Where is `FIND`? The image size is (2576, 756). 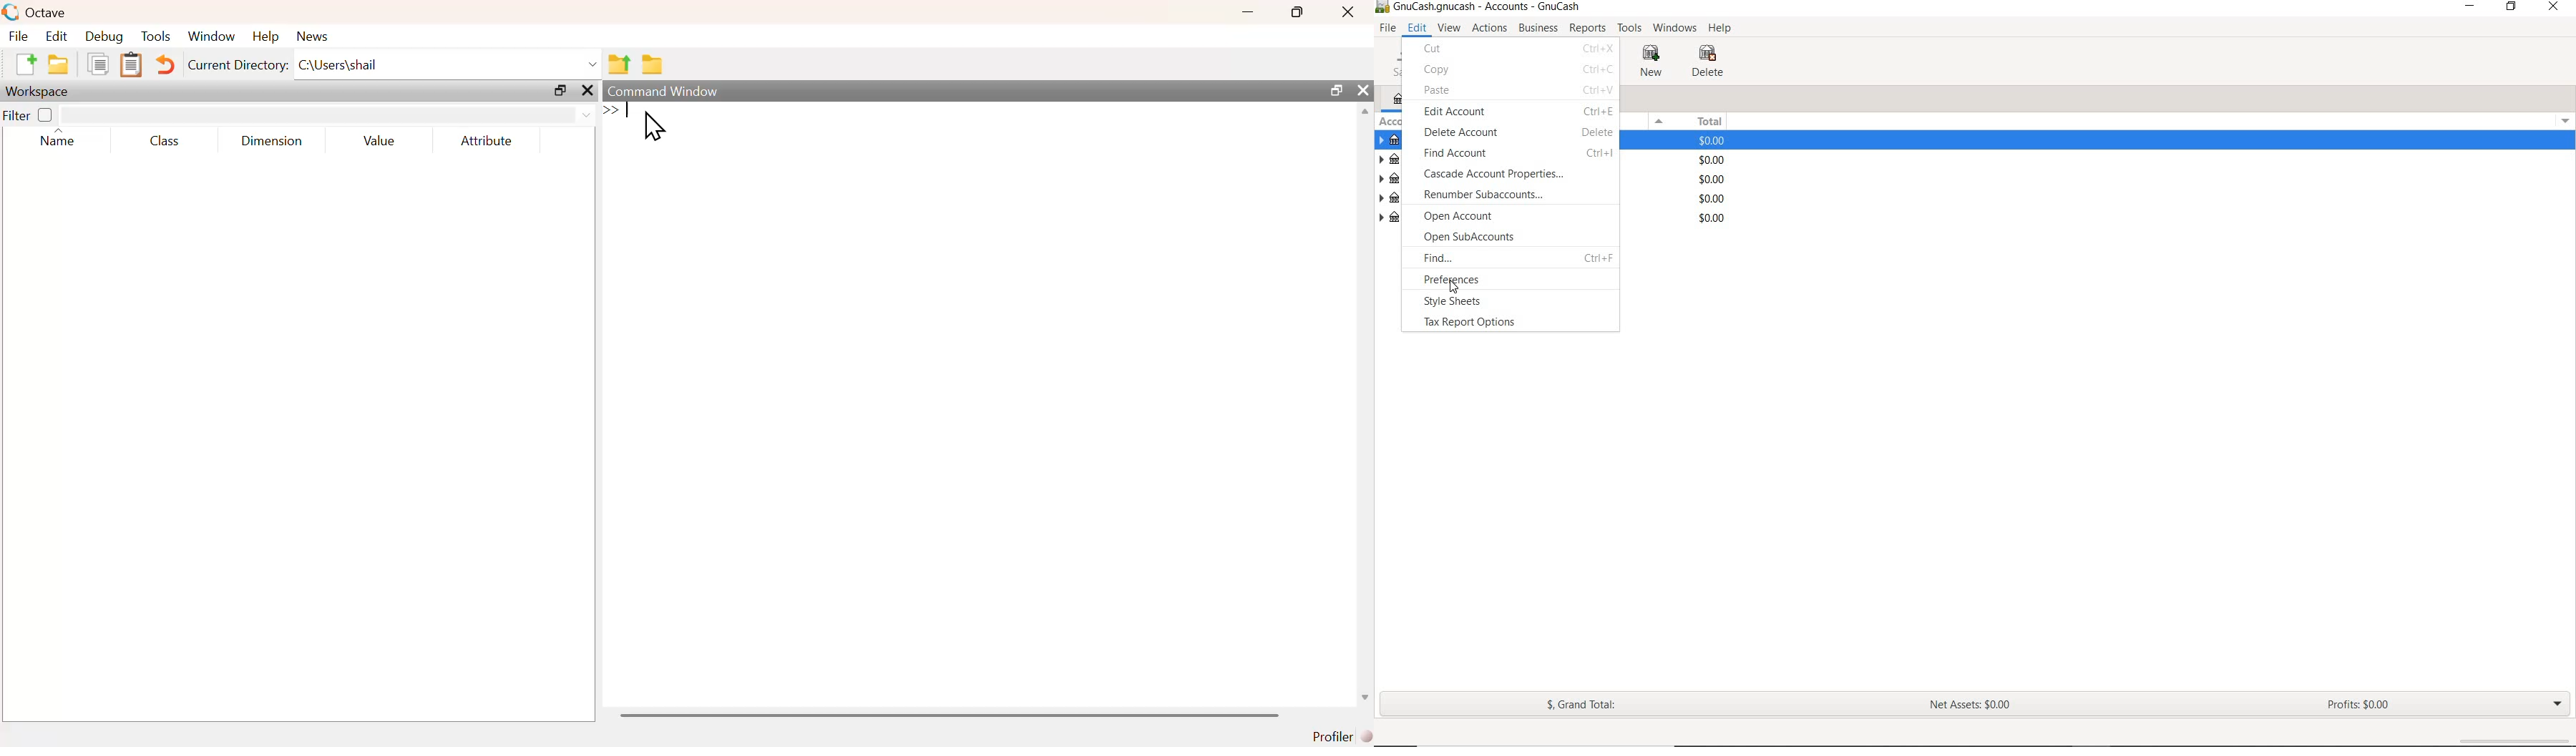 FIND is located at coordinates (1457, 259).